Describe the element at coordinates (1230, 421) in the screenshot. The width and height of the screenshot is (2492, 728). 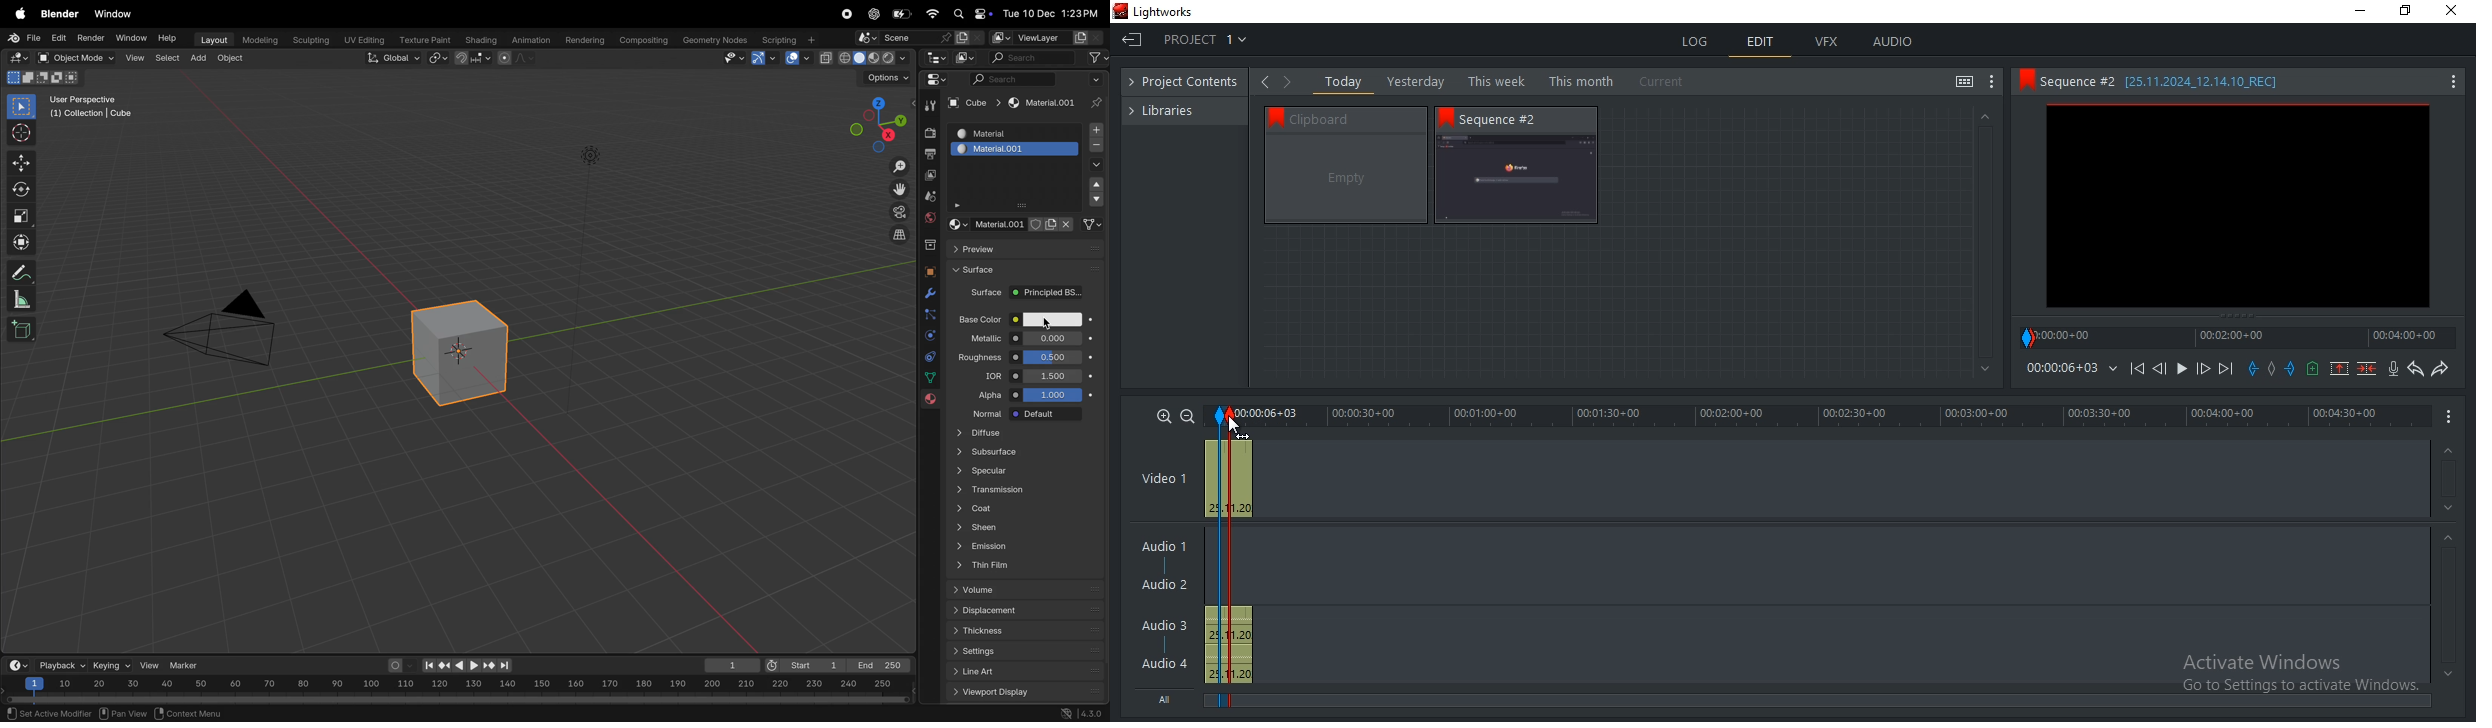
I see `Pointer cursor` at that location.